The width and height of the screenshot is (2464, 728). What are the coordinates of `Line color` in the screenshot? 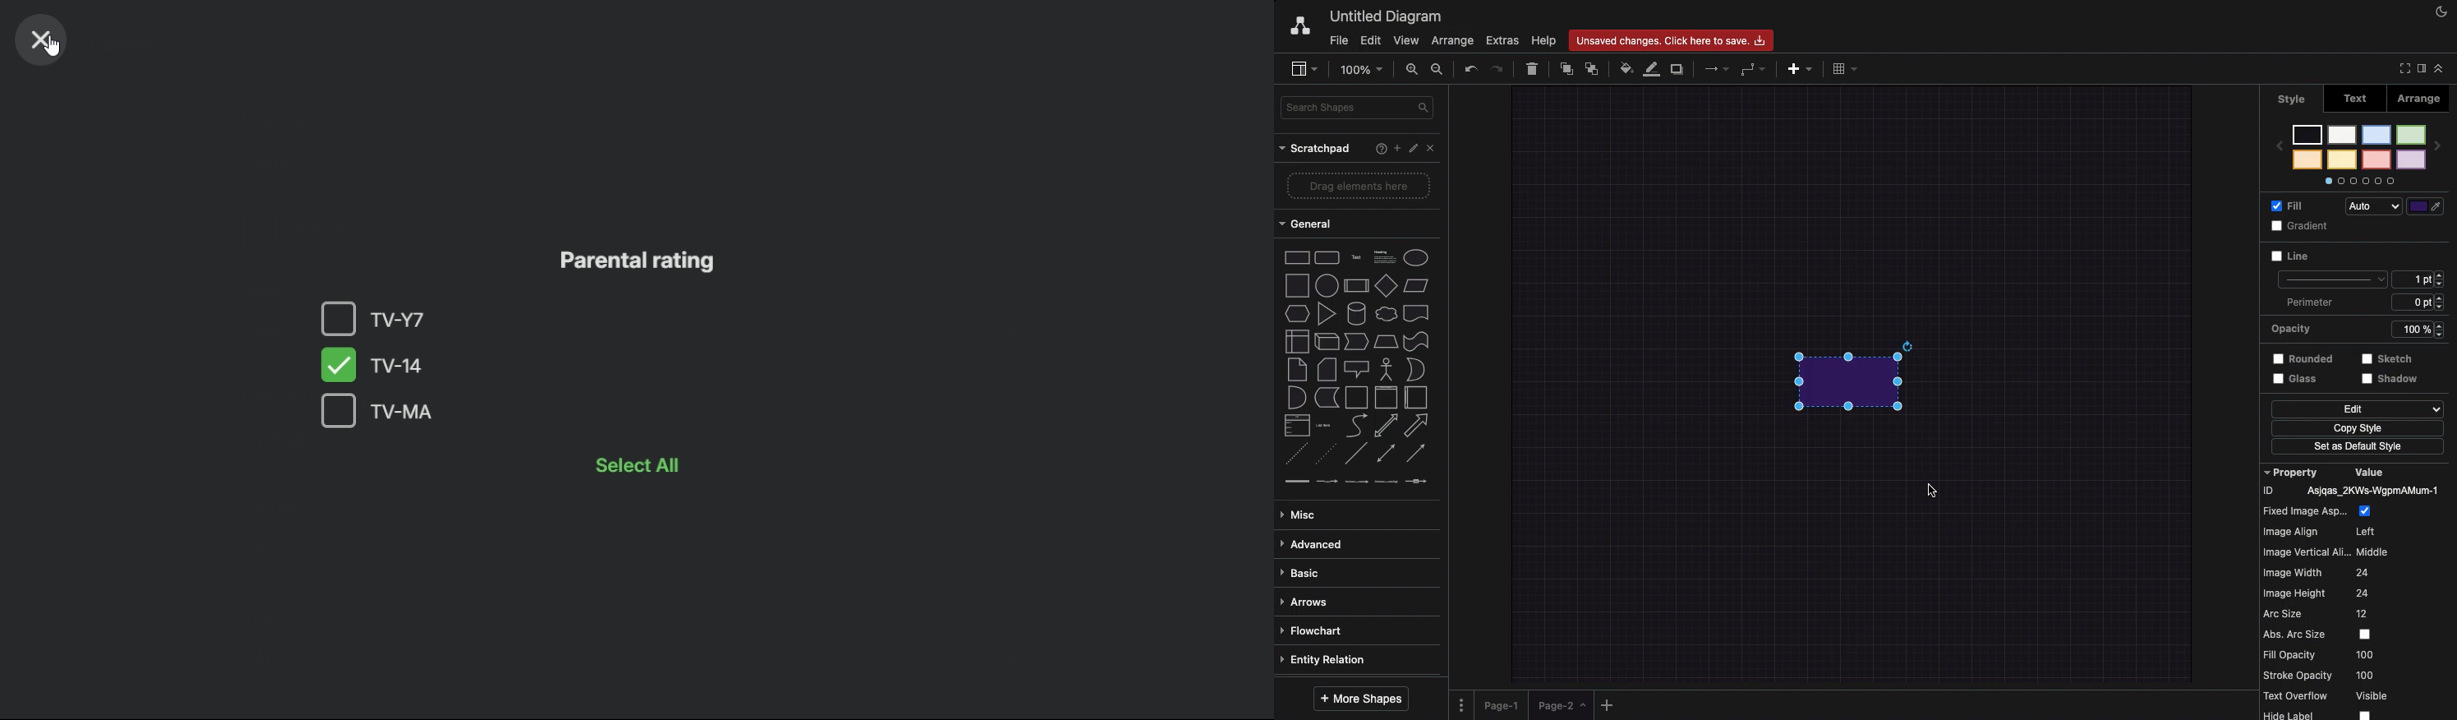 It's located at (1655, 68).